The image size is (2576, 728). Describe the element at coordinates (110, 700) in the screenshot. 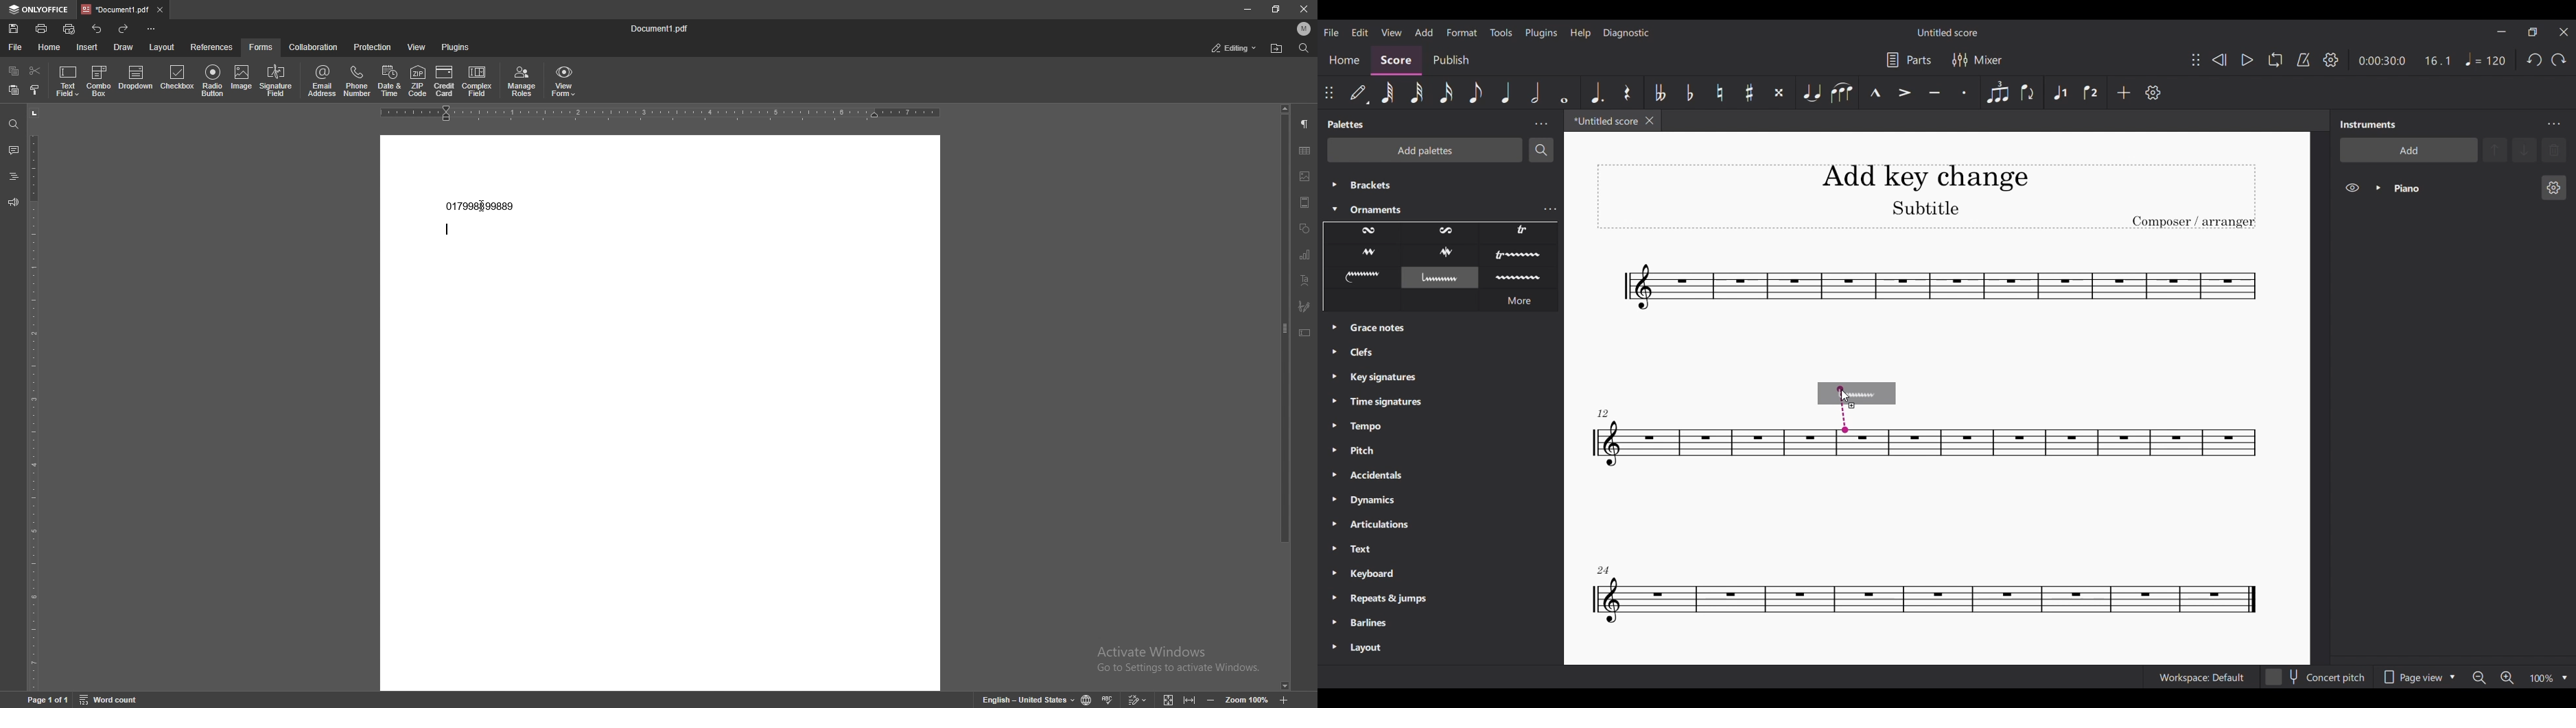

I see `word count` at that location.